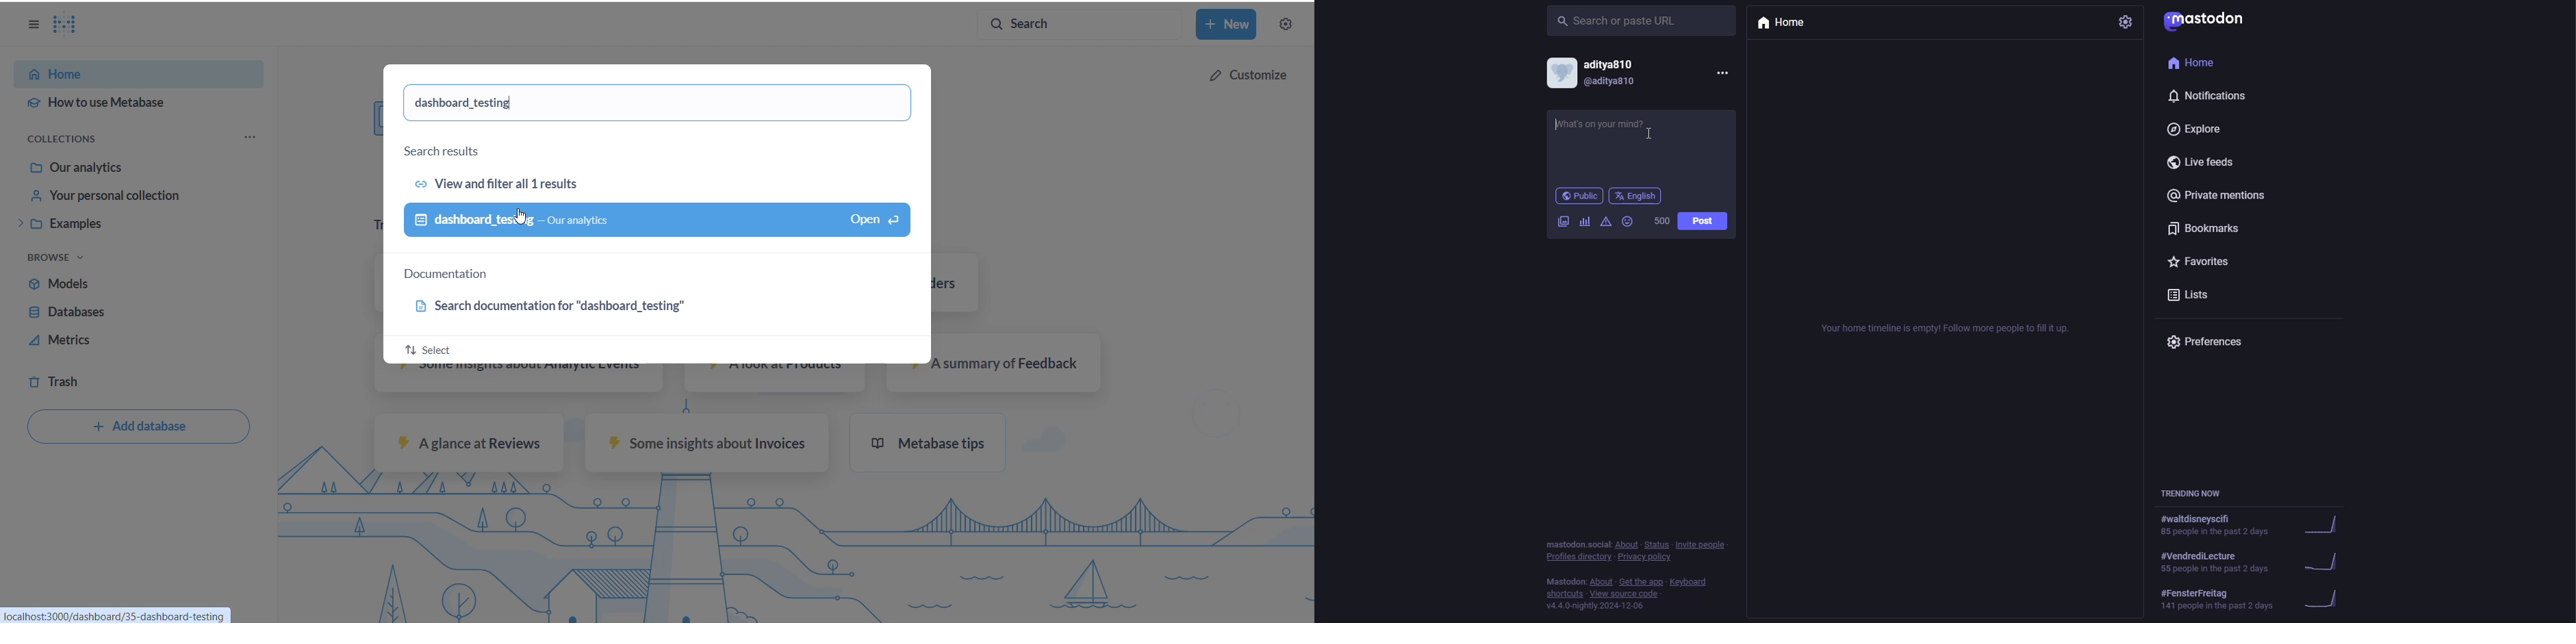  What do you see at coordinates (1951, 326) in the screenshot?
I see `empty` at bounding box center [1951, 326].